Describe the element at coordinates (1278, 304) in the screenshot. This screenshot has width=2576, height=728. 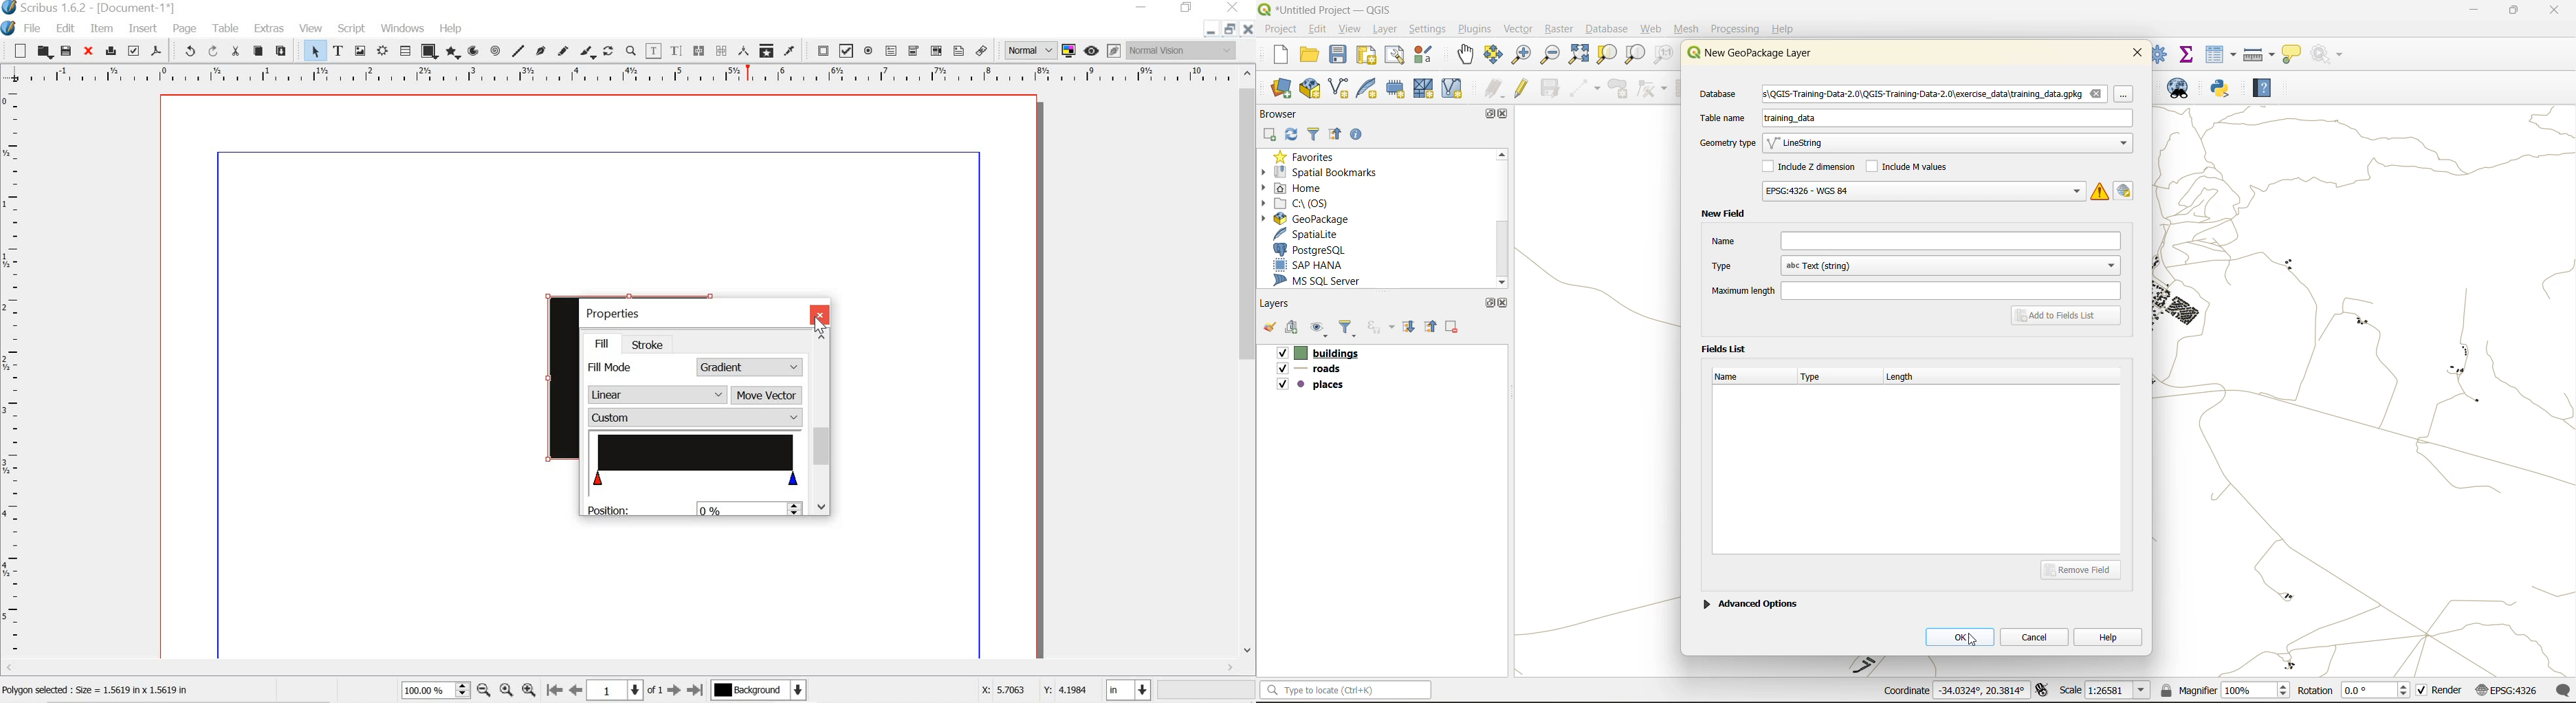
I see `layers` at that location.